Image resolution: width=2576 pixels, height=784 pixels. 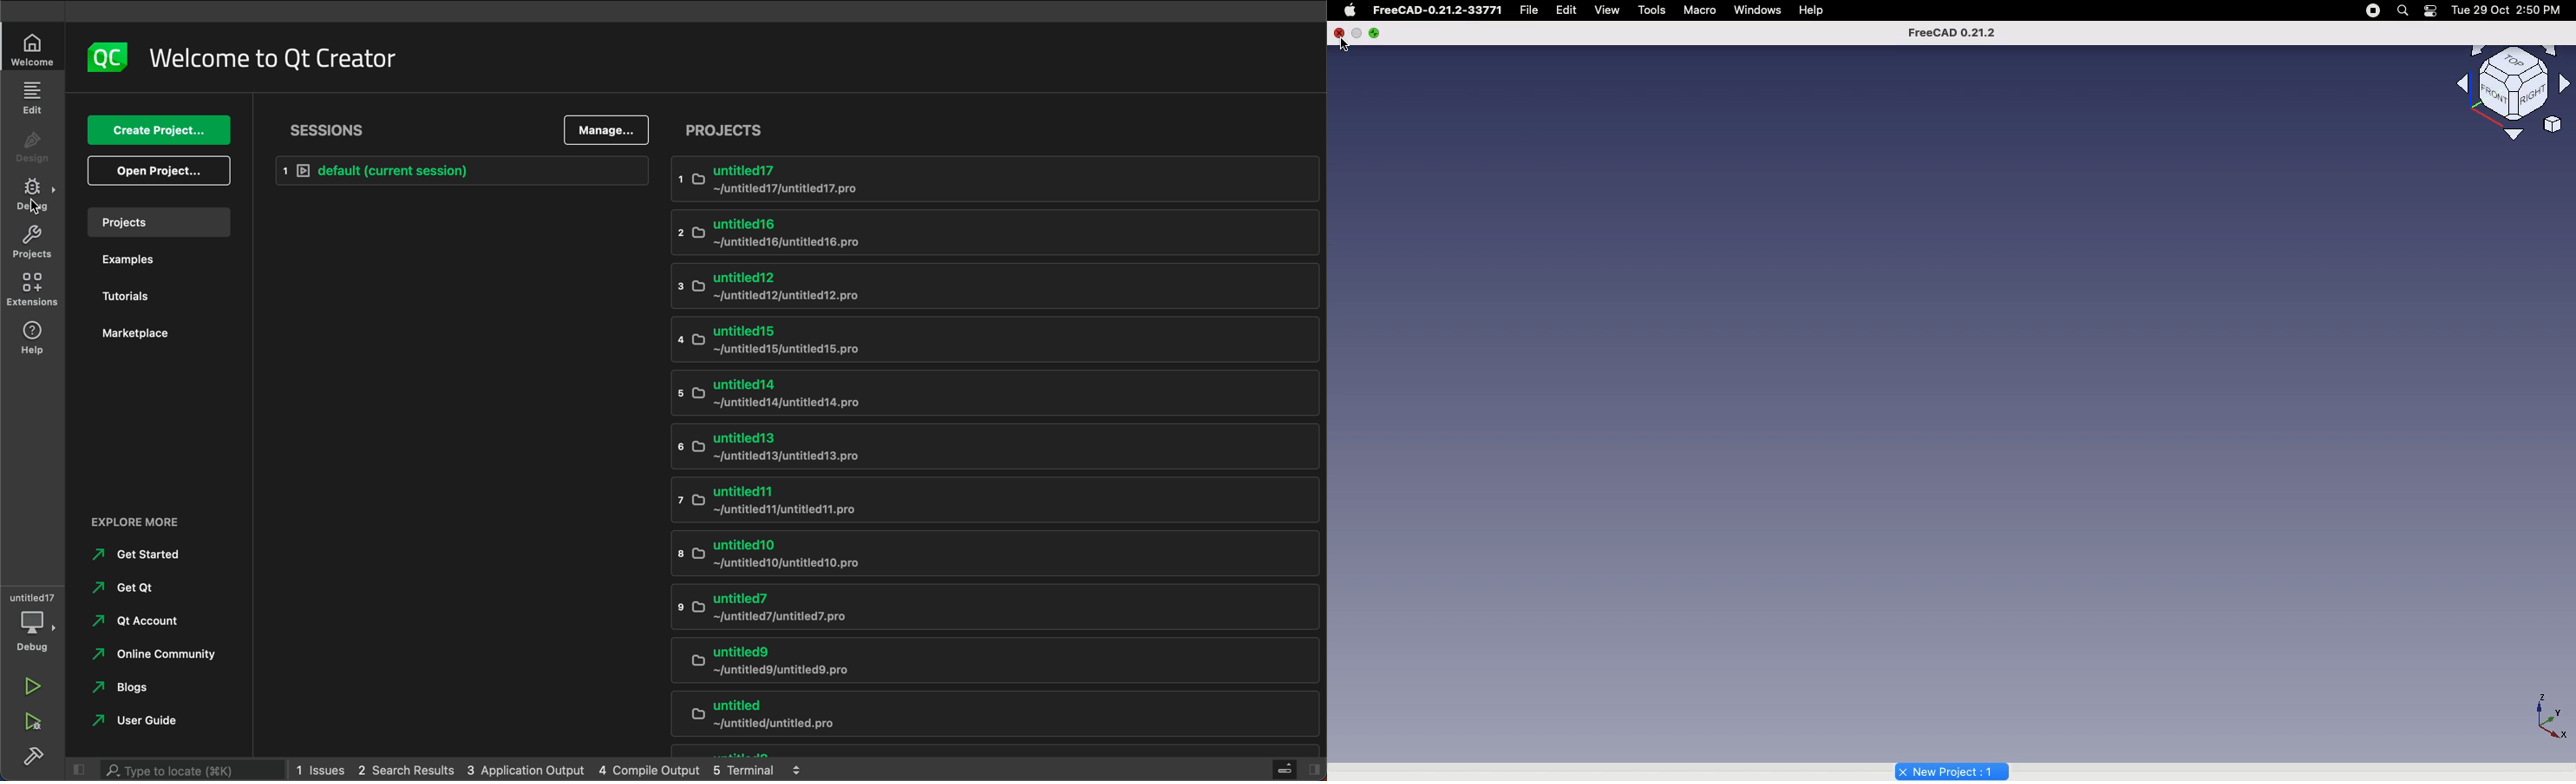 I want to click on 2 Search Results, so click(x=403, y=769).